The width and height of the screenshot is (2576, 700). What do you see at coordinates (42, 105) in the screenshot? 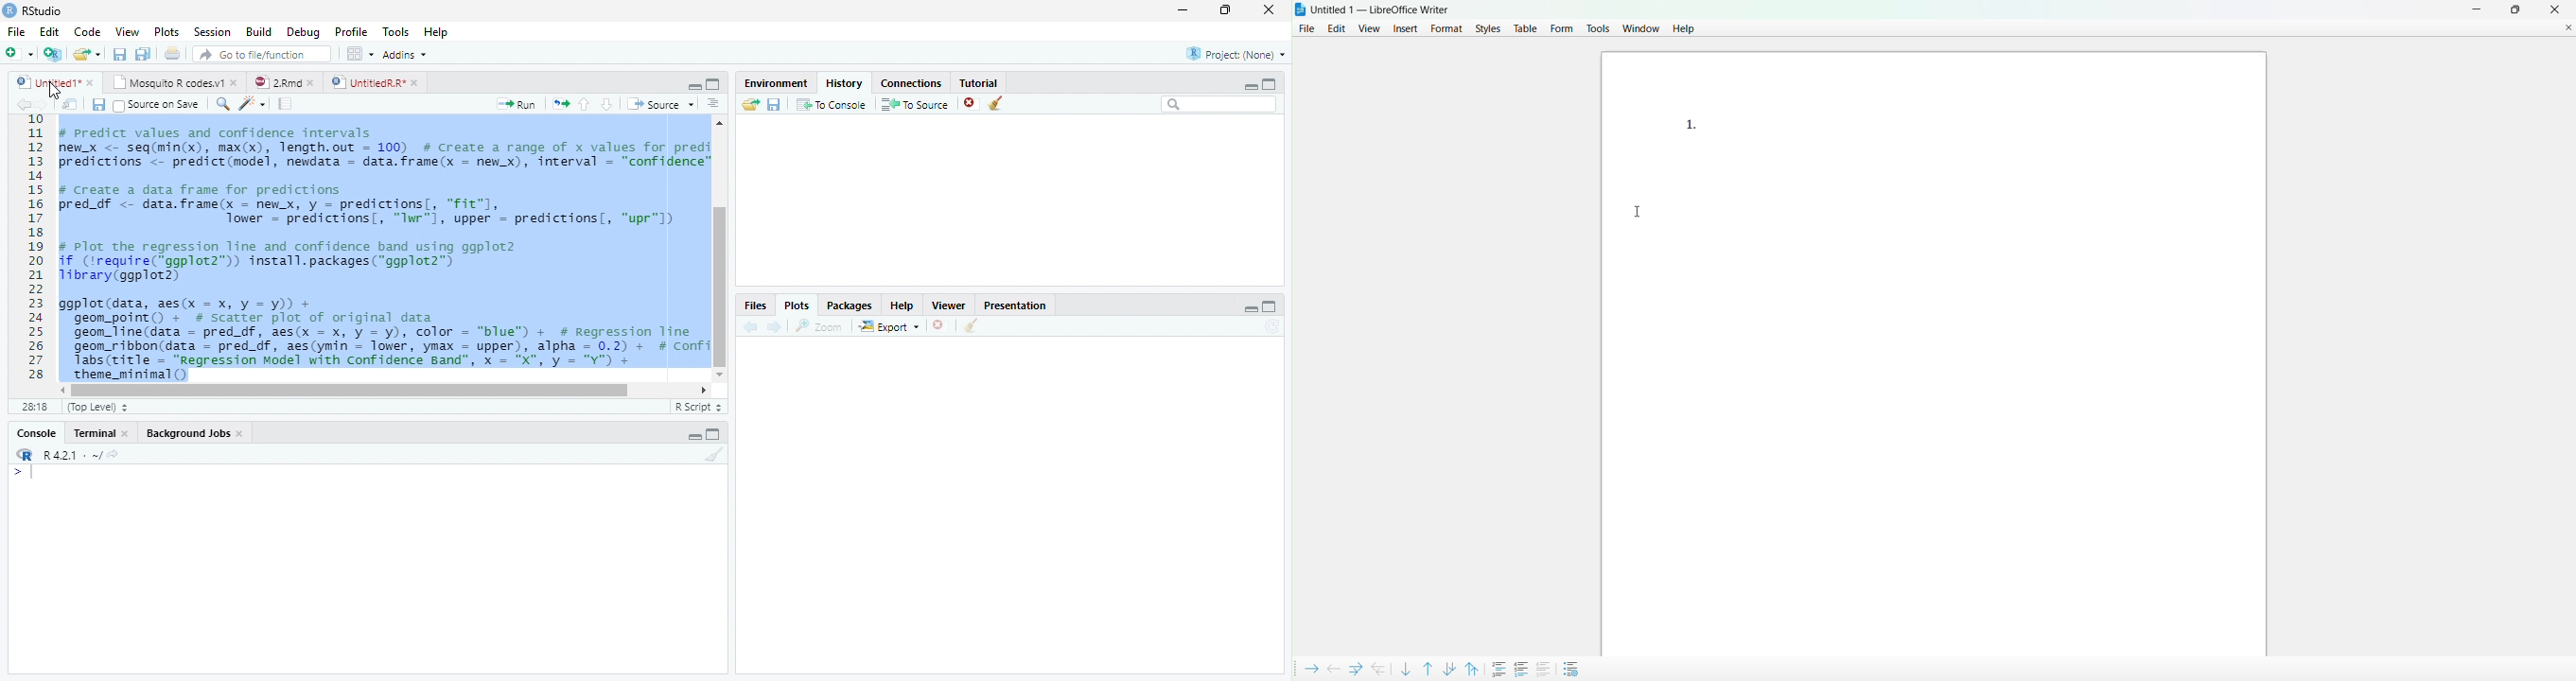
I see `Next` at bounding box center [42, 105].